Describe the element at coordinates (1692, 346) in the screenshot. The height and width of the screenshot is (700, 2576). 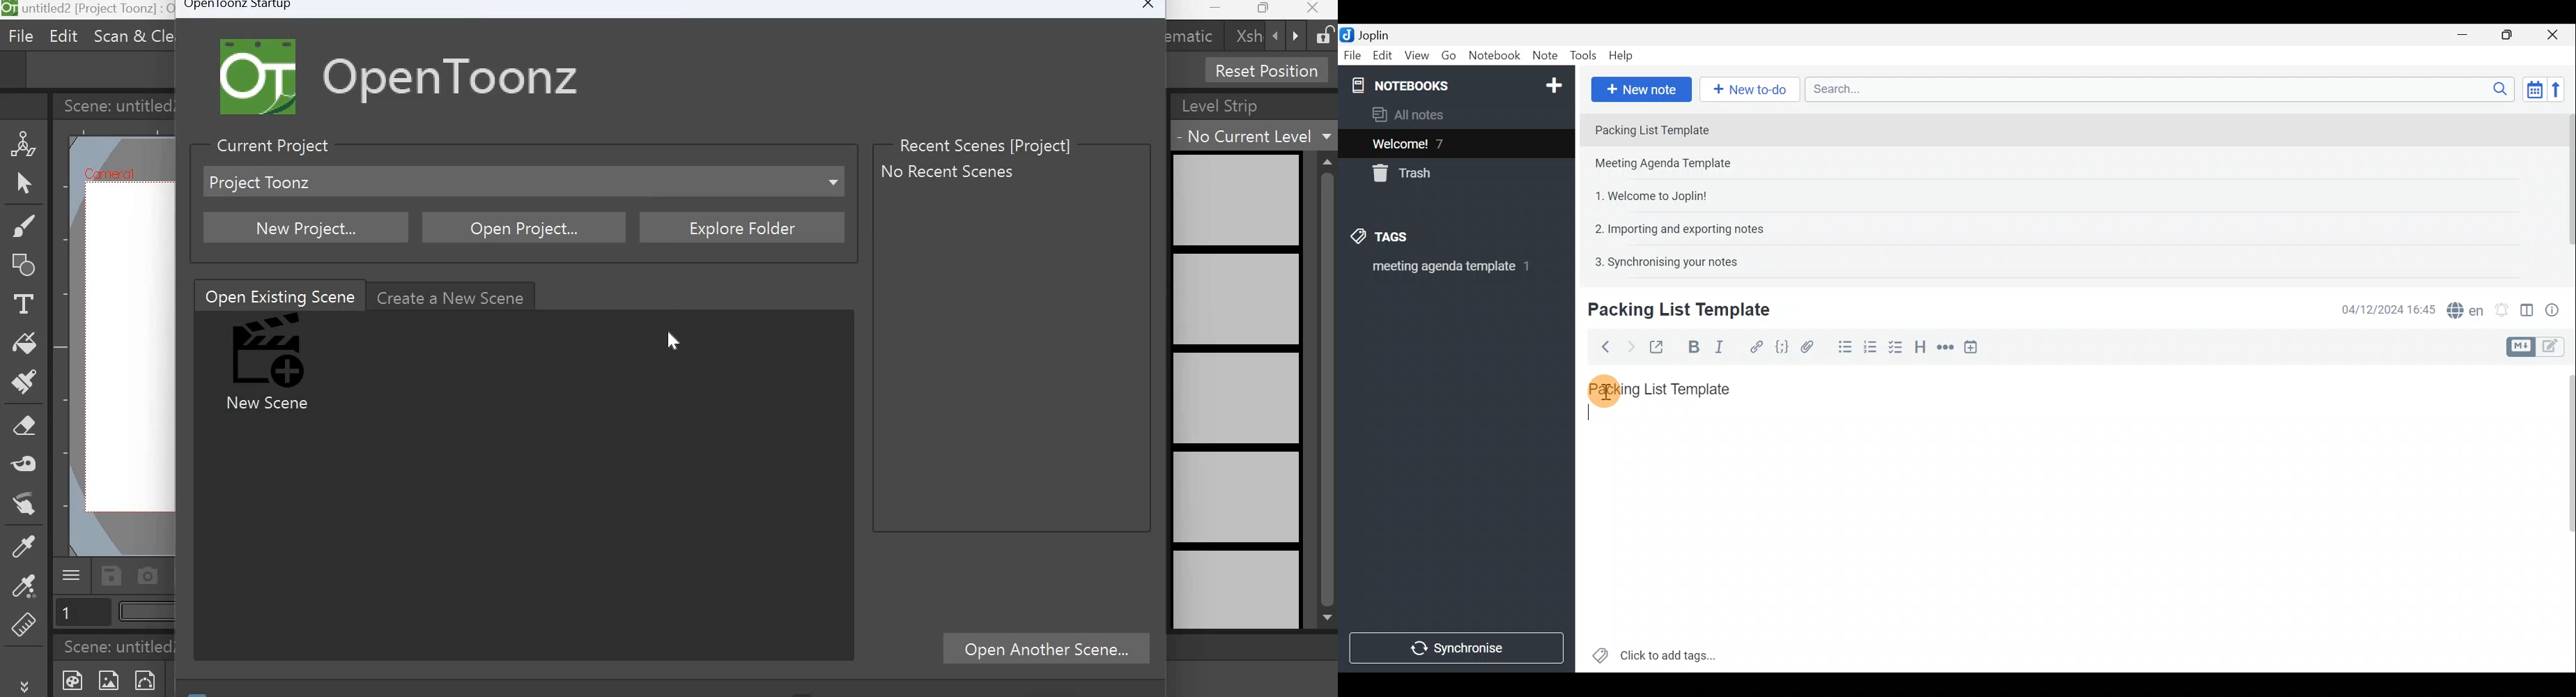
I see `Bold` at that location.